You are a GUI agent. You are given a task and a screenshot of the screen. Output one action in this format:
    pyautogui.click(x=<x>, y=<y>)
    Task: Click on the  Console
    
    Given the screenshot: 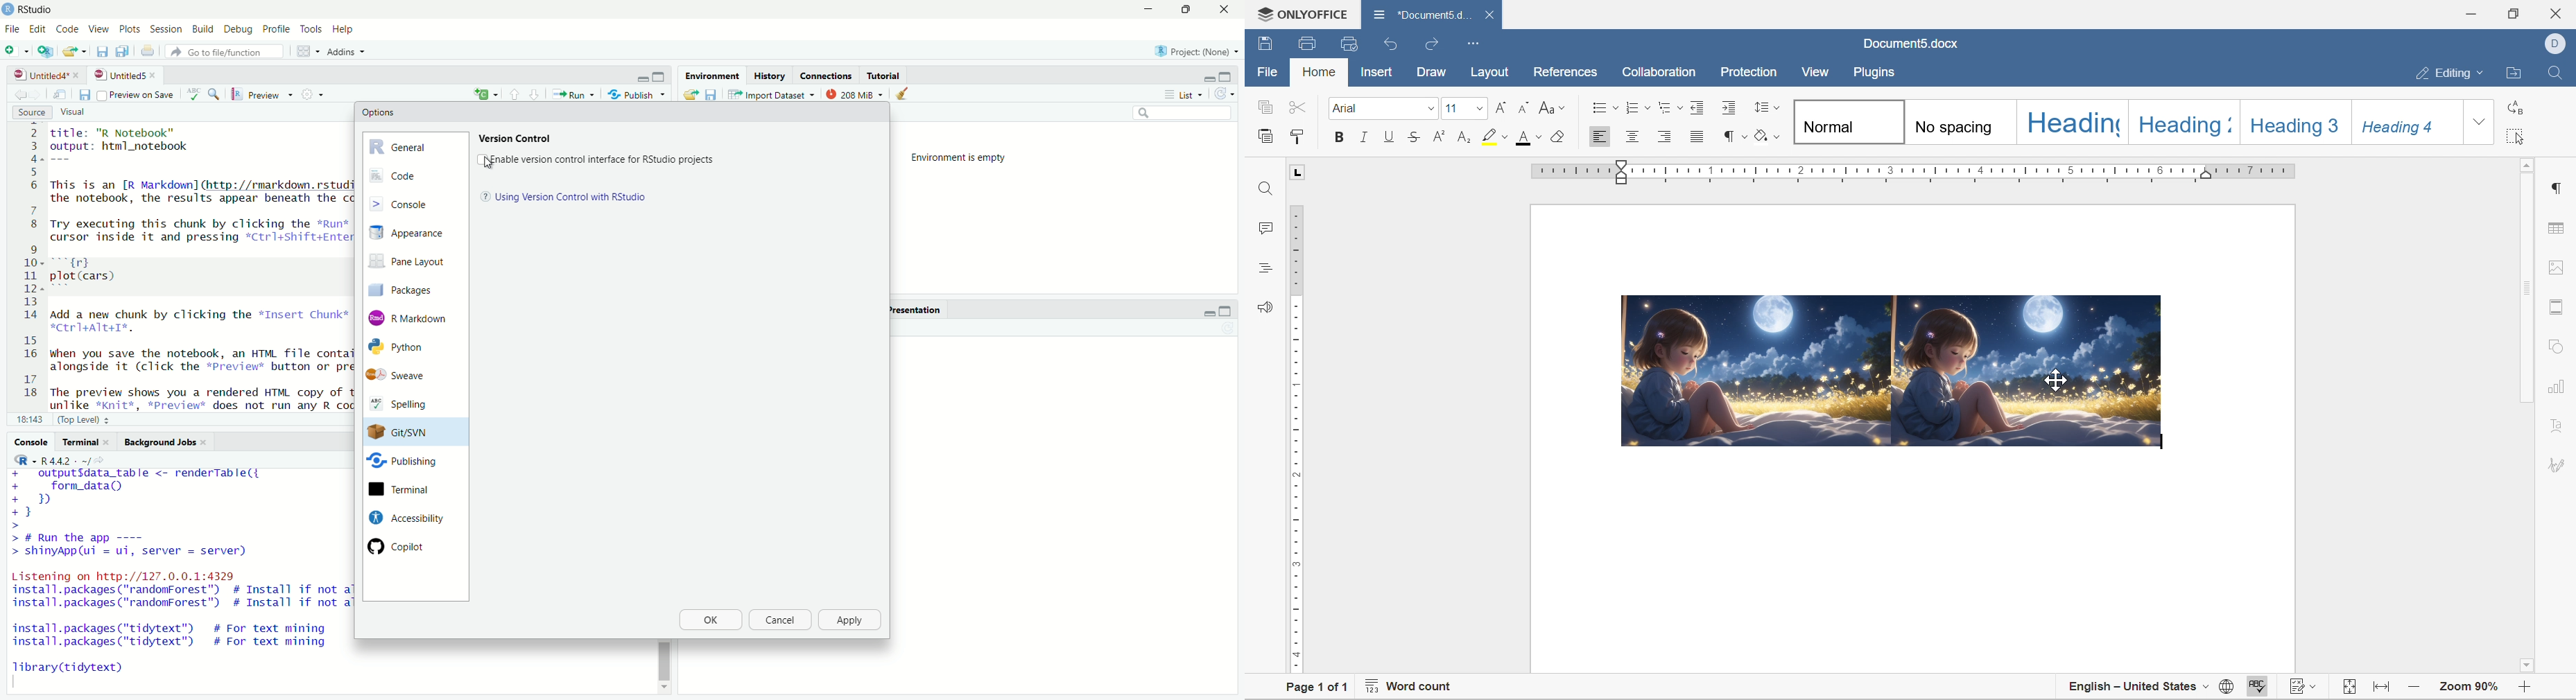 What is the action you would take?
    pyautogui.click(x=415, y=203)
    